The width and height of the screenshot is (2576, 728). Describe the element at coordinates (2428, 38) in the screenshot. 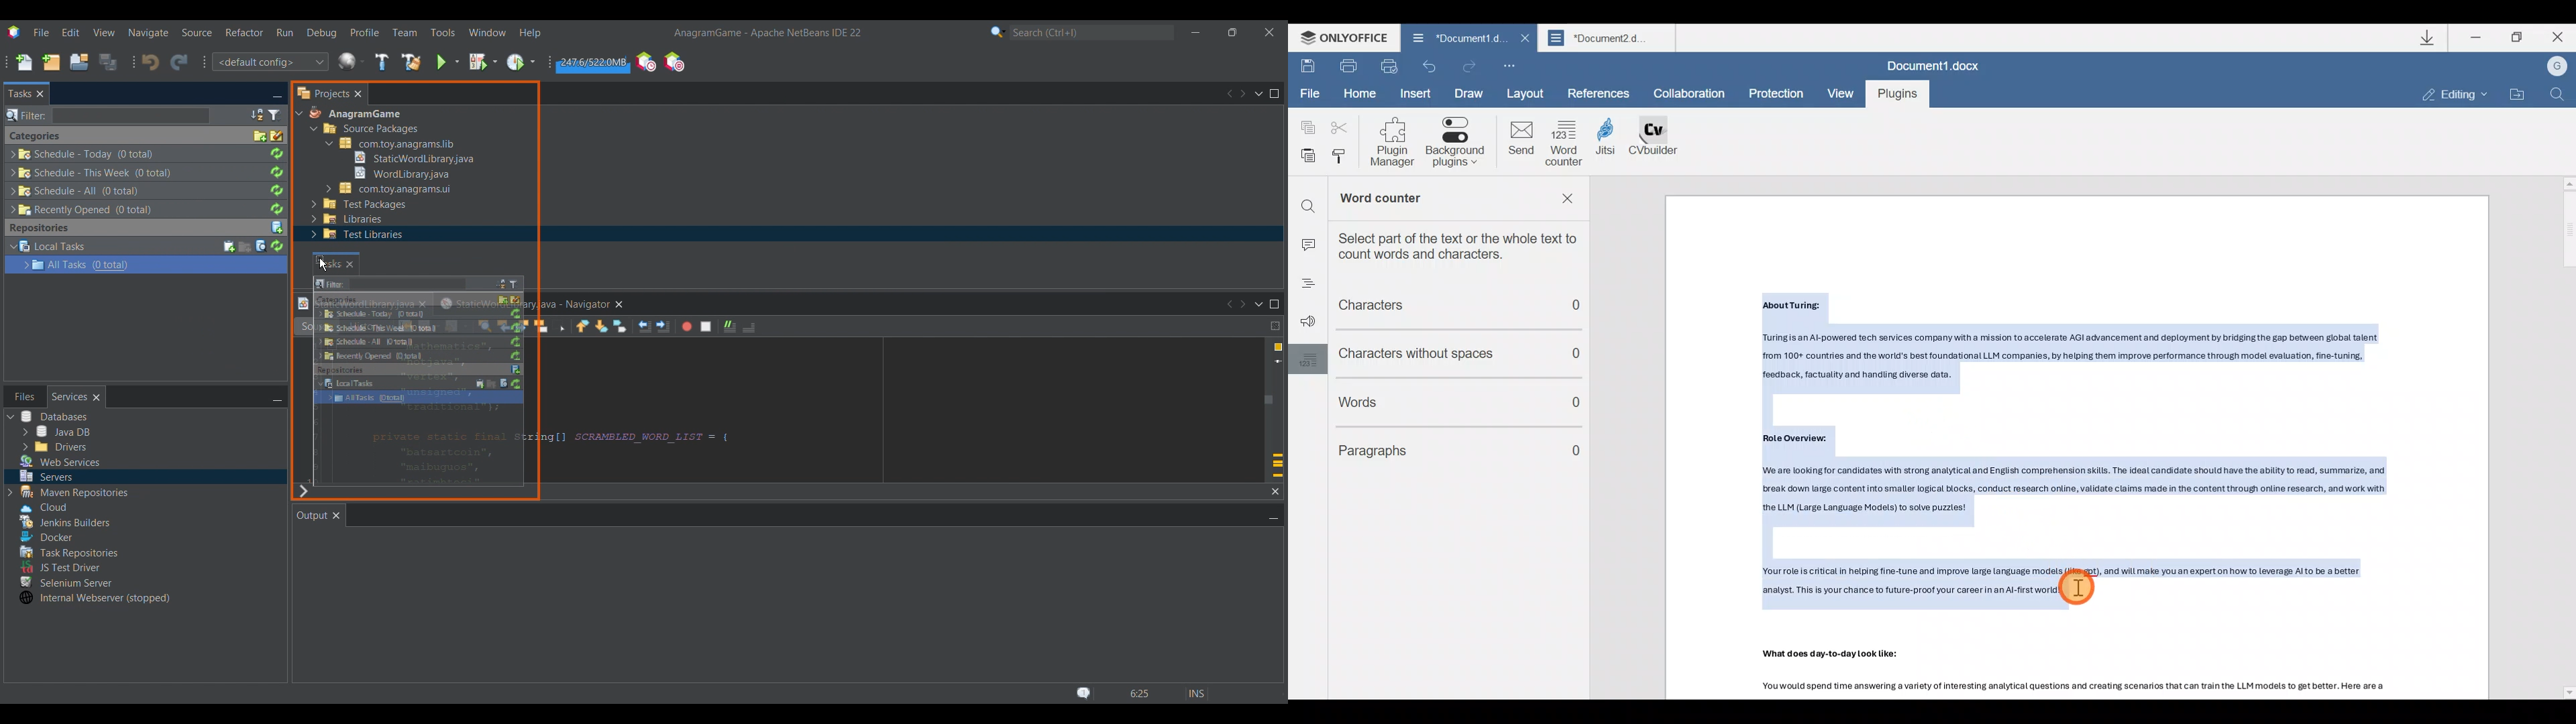

I see `Downloads` at that location.